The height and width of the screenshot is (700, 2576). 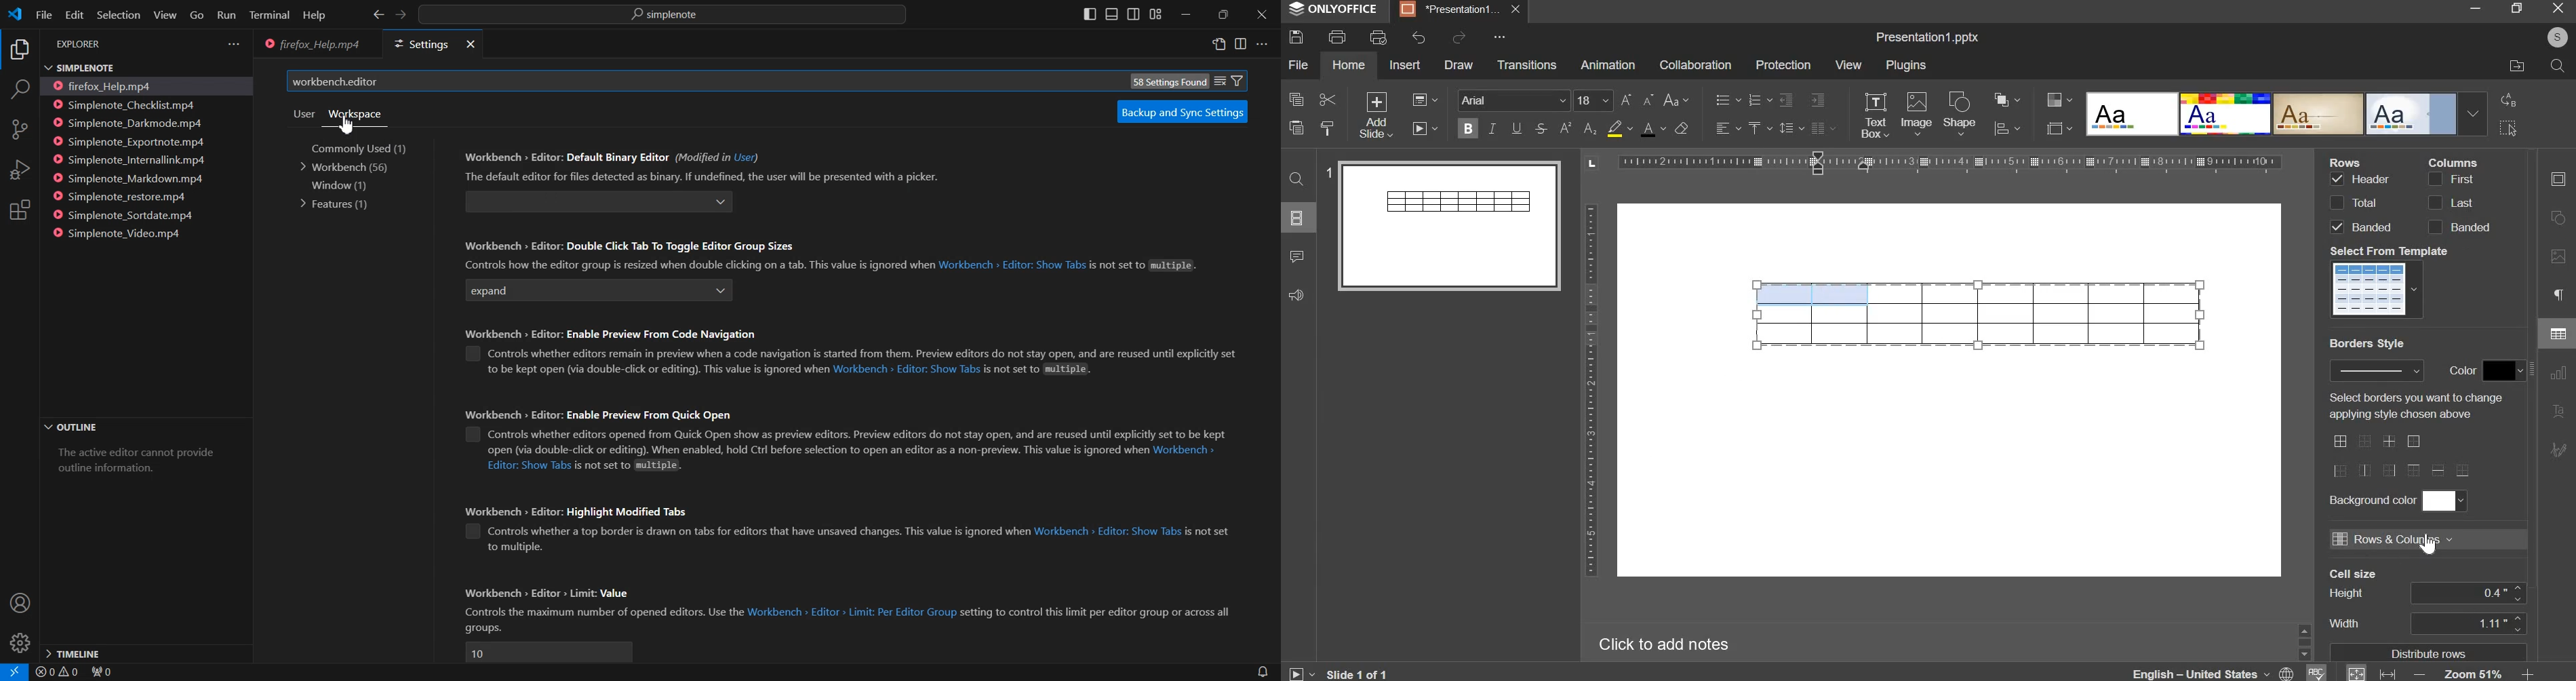 I want to click on Controls whether a top border is drawn on tabs for editors that have unsaved changes. This value is ignored when, so click(x=759, y=531).